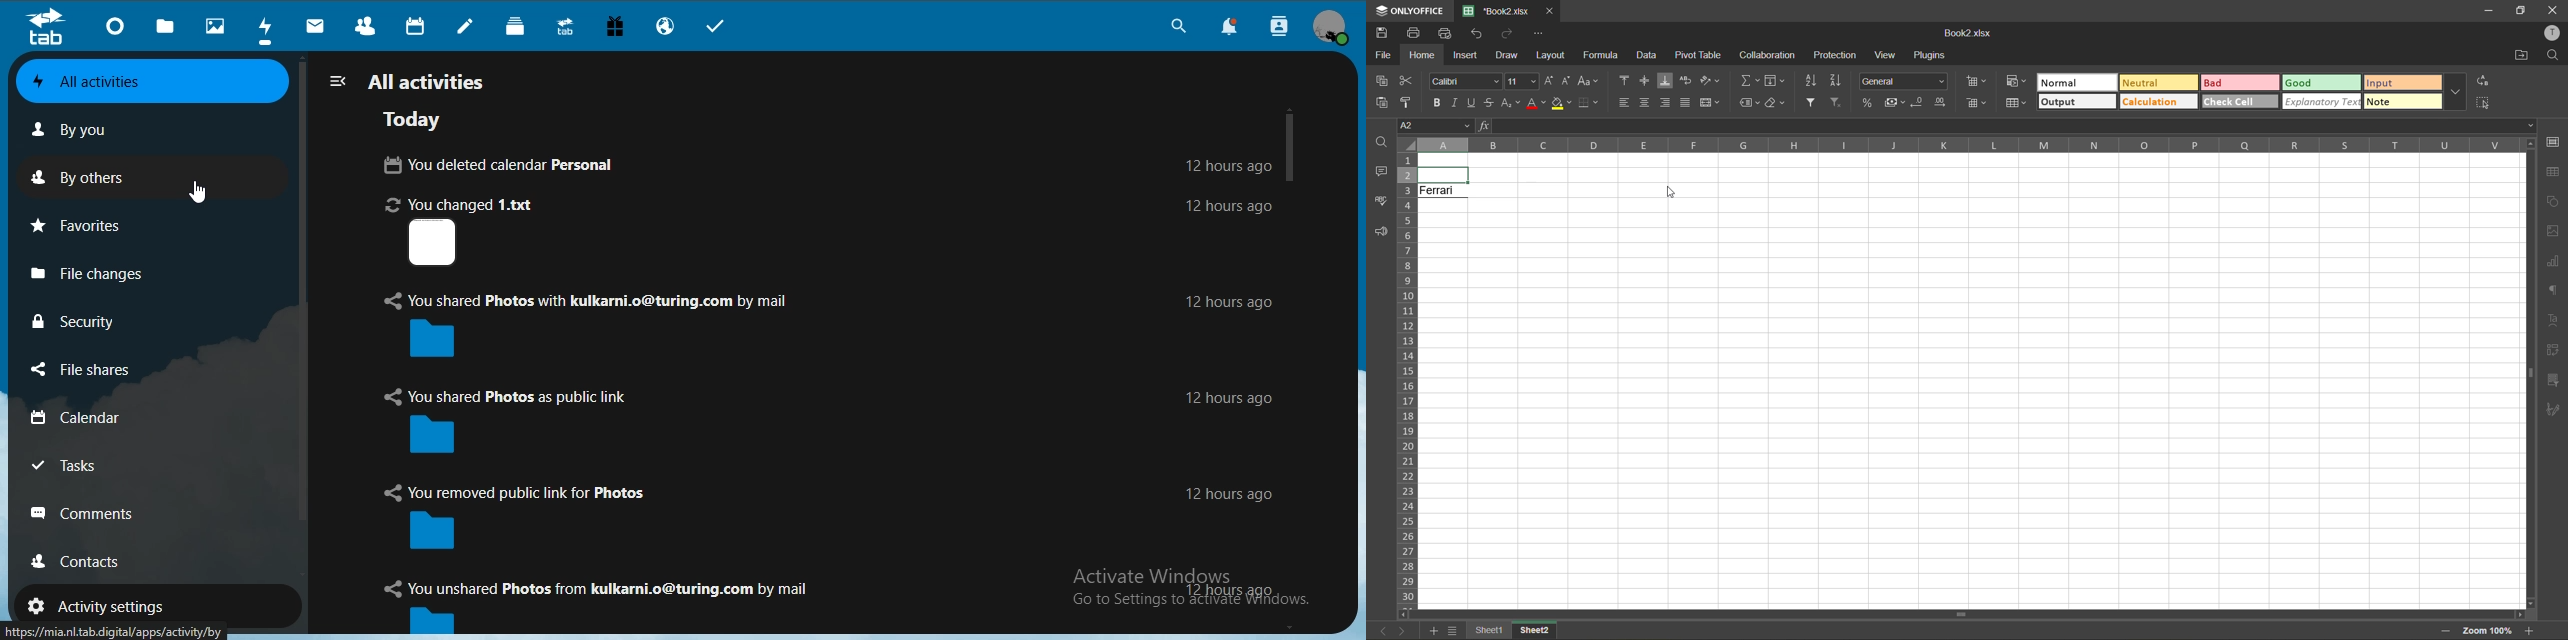 The width and height of the screenshot is (2576, 644). Describe the element at coordinates (78, 320) in the screenshot. I see `security` at that location.